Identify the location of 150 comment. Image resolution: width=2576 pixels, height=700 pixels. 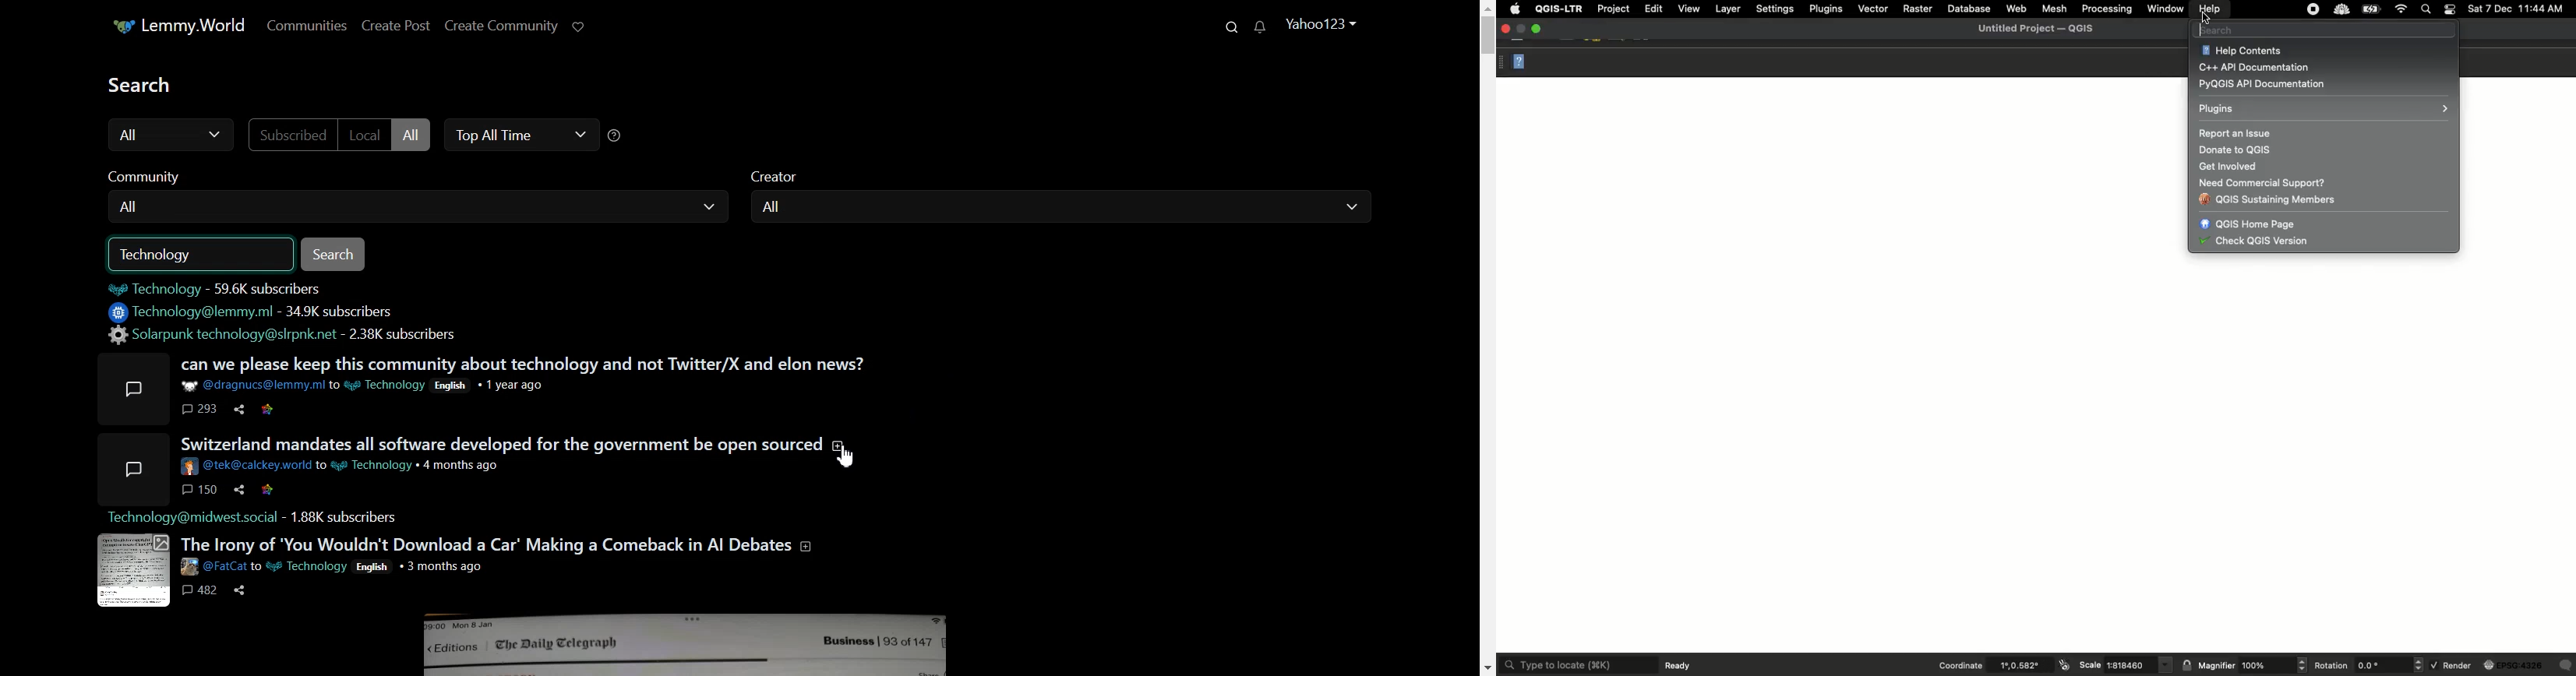
(199, 490).